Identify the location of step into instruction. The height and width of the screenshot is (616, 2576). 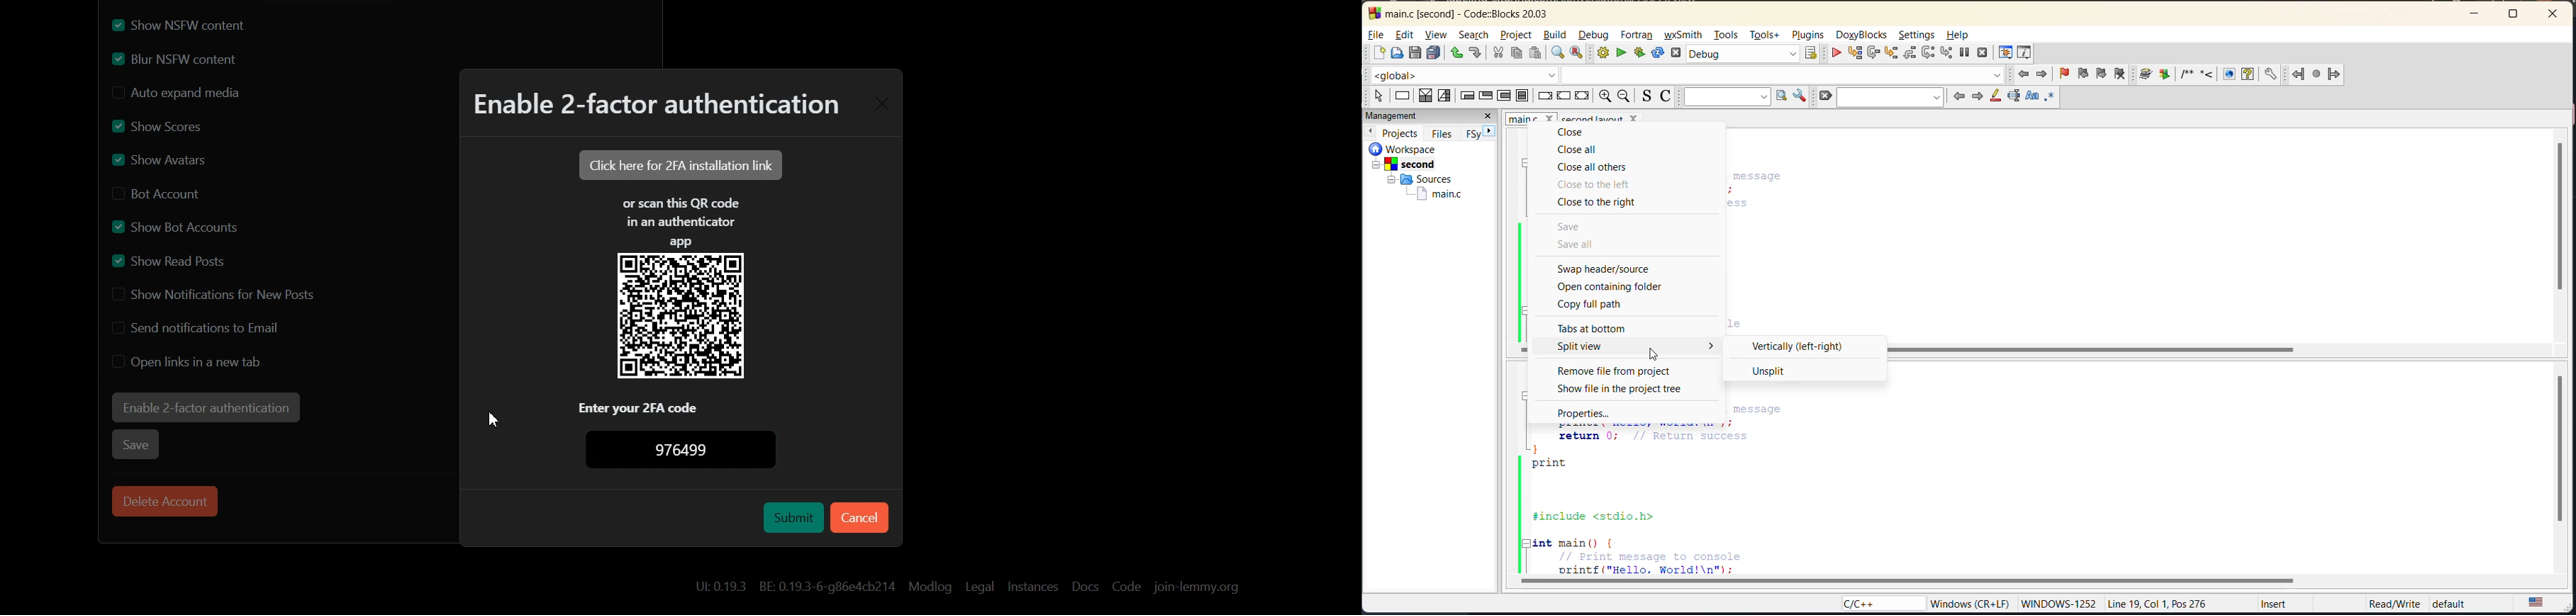
(1947, 54).